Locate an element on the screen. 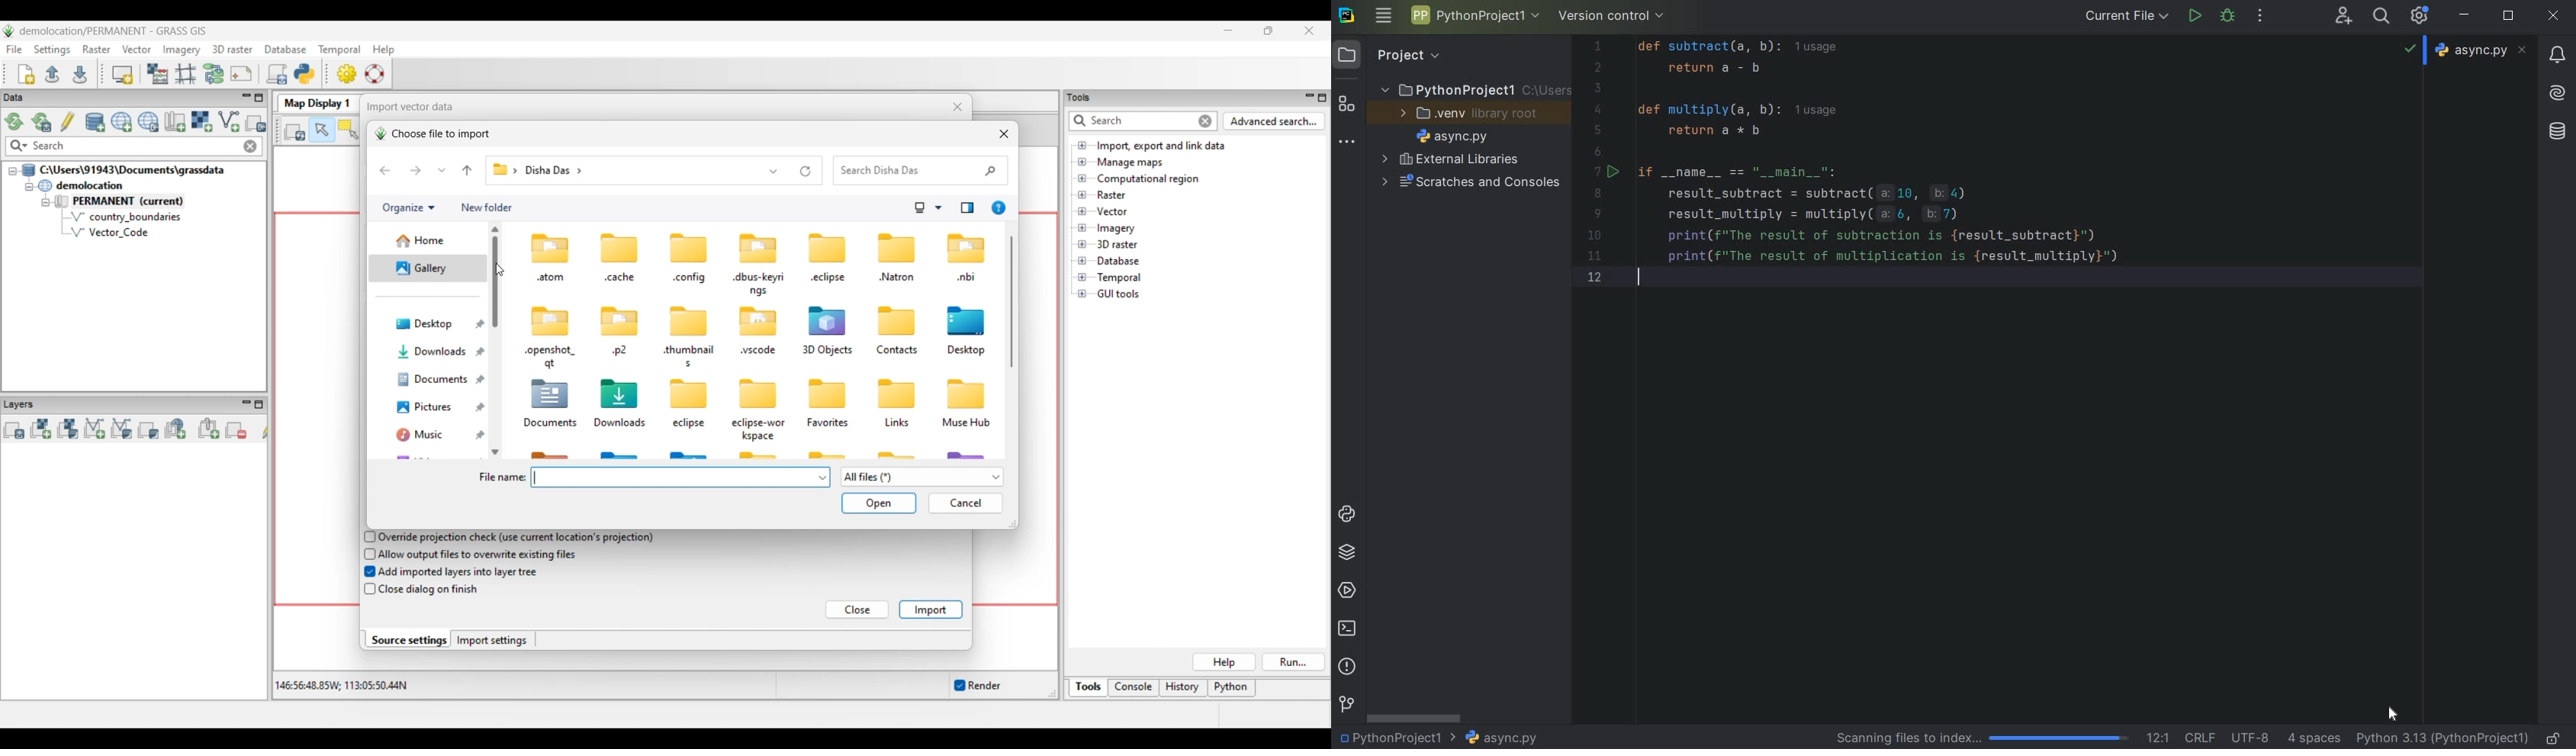 The image size is (2576, 756). ide and project settings is located at coordinates (2420, 16).